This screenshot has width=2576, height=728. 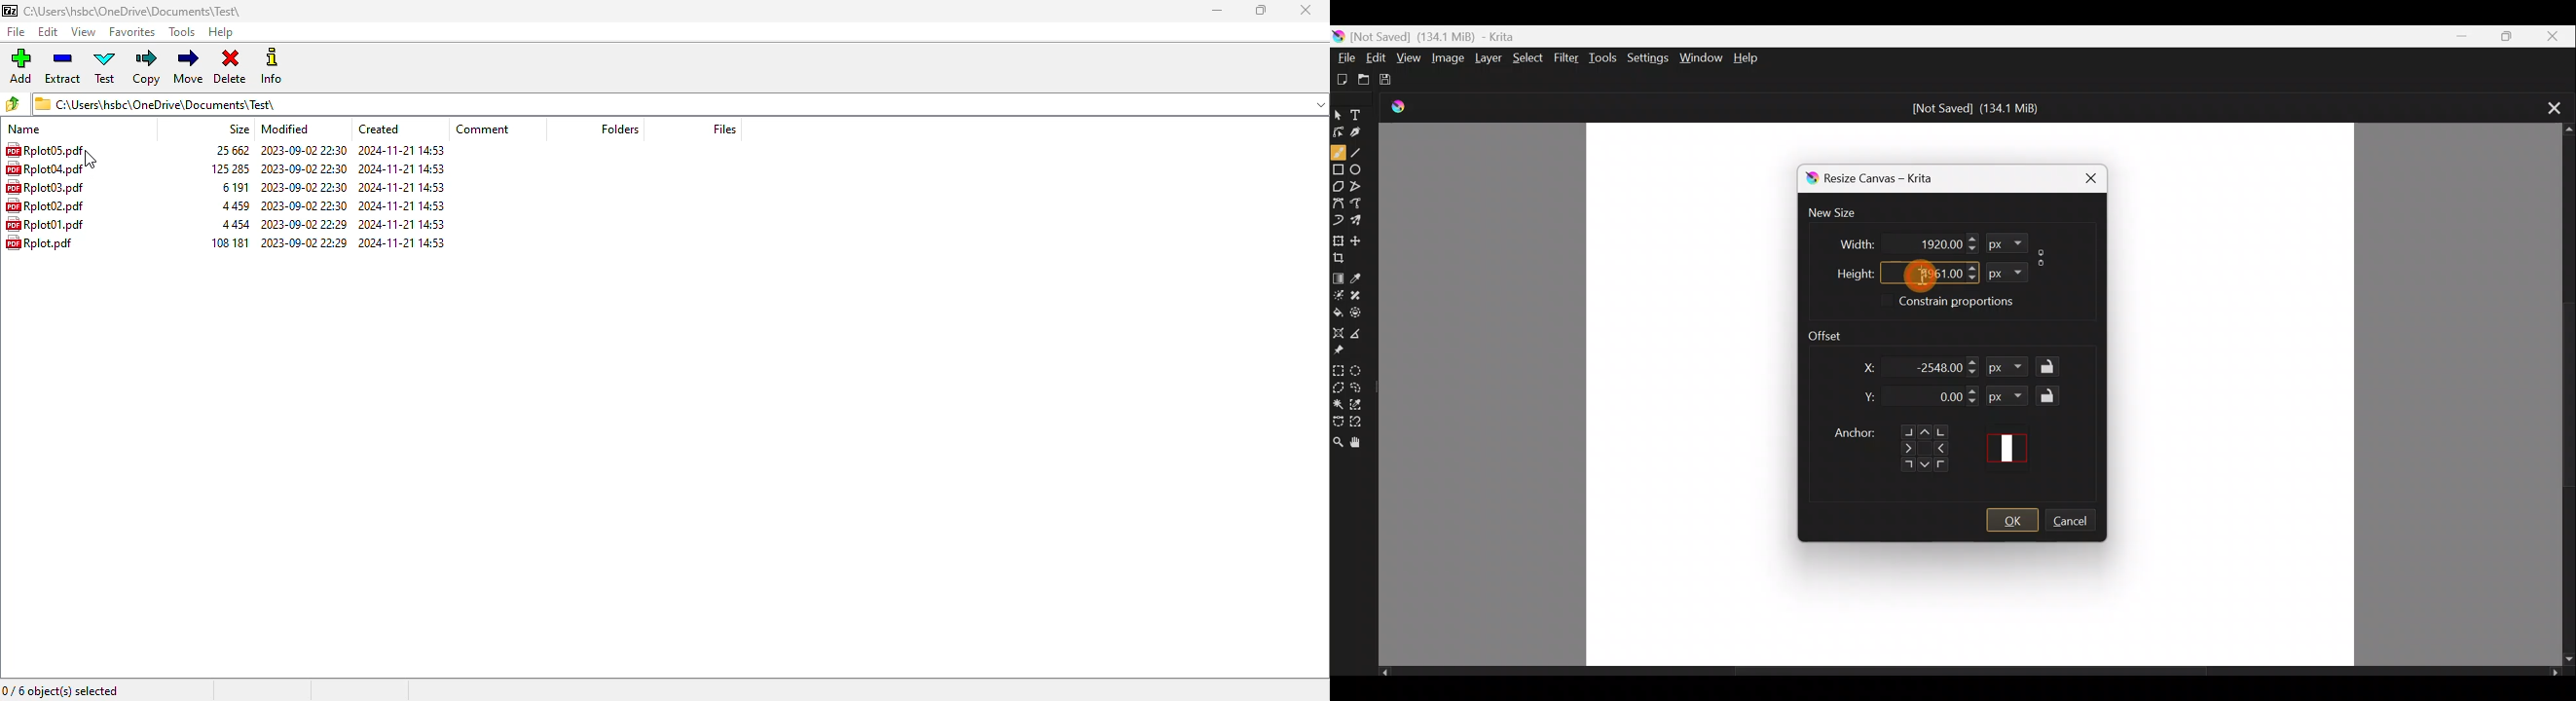 I want to click on Create a new document, so click(x=1343, y=79).